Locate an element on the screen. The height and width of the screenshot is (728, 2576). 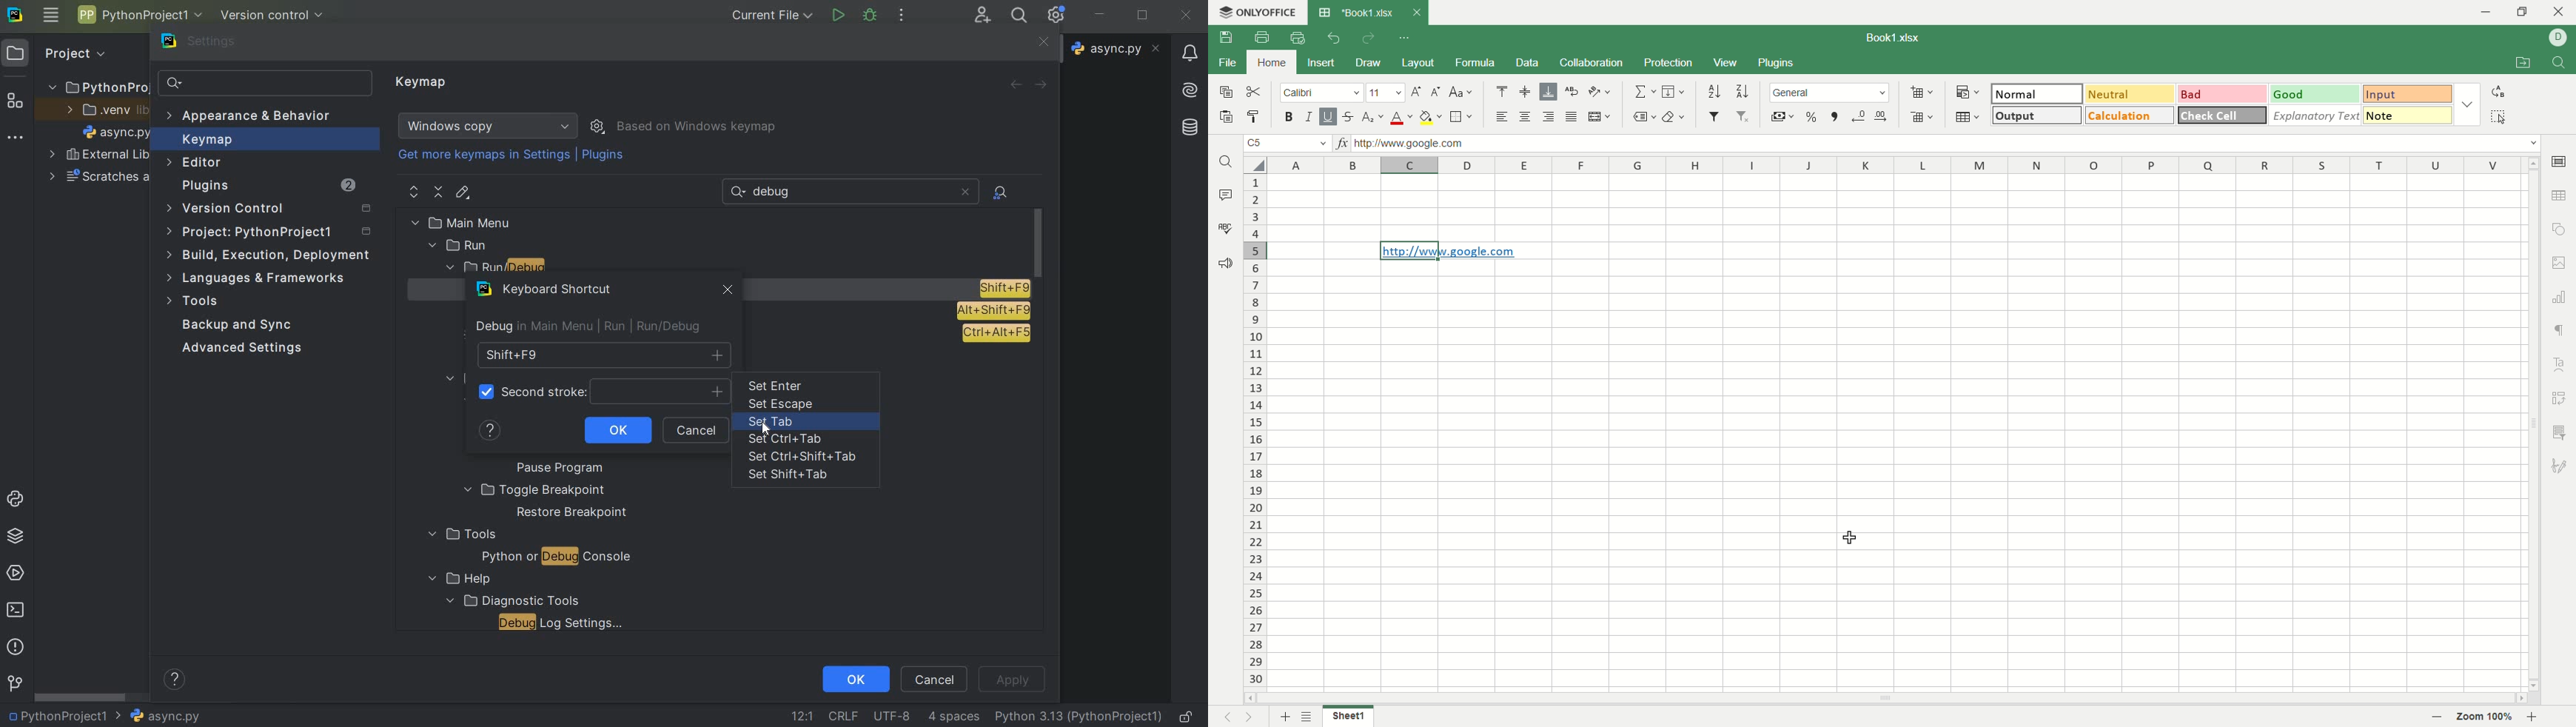
file is located at coordinates (1227, 64).